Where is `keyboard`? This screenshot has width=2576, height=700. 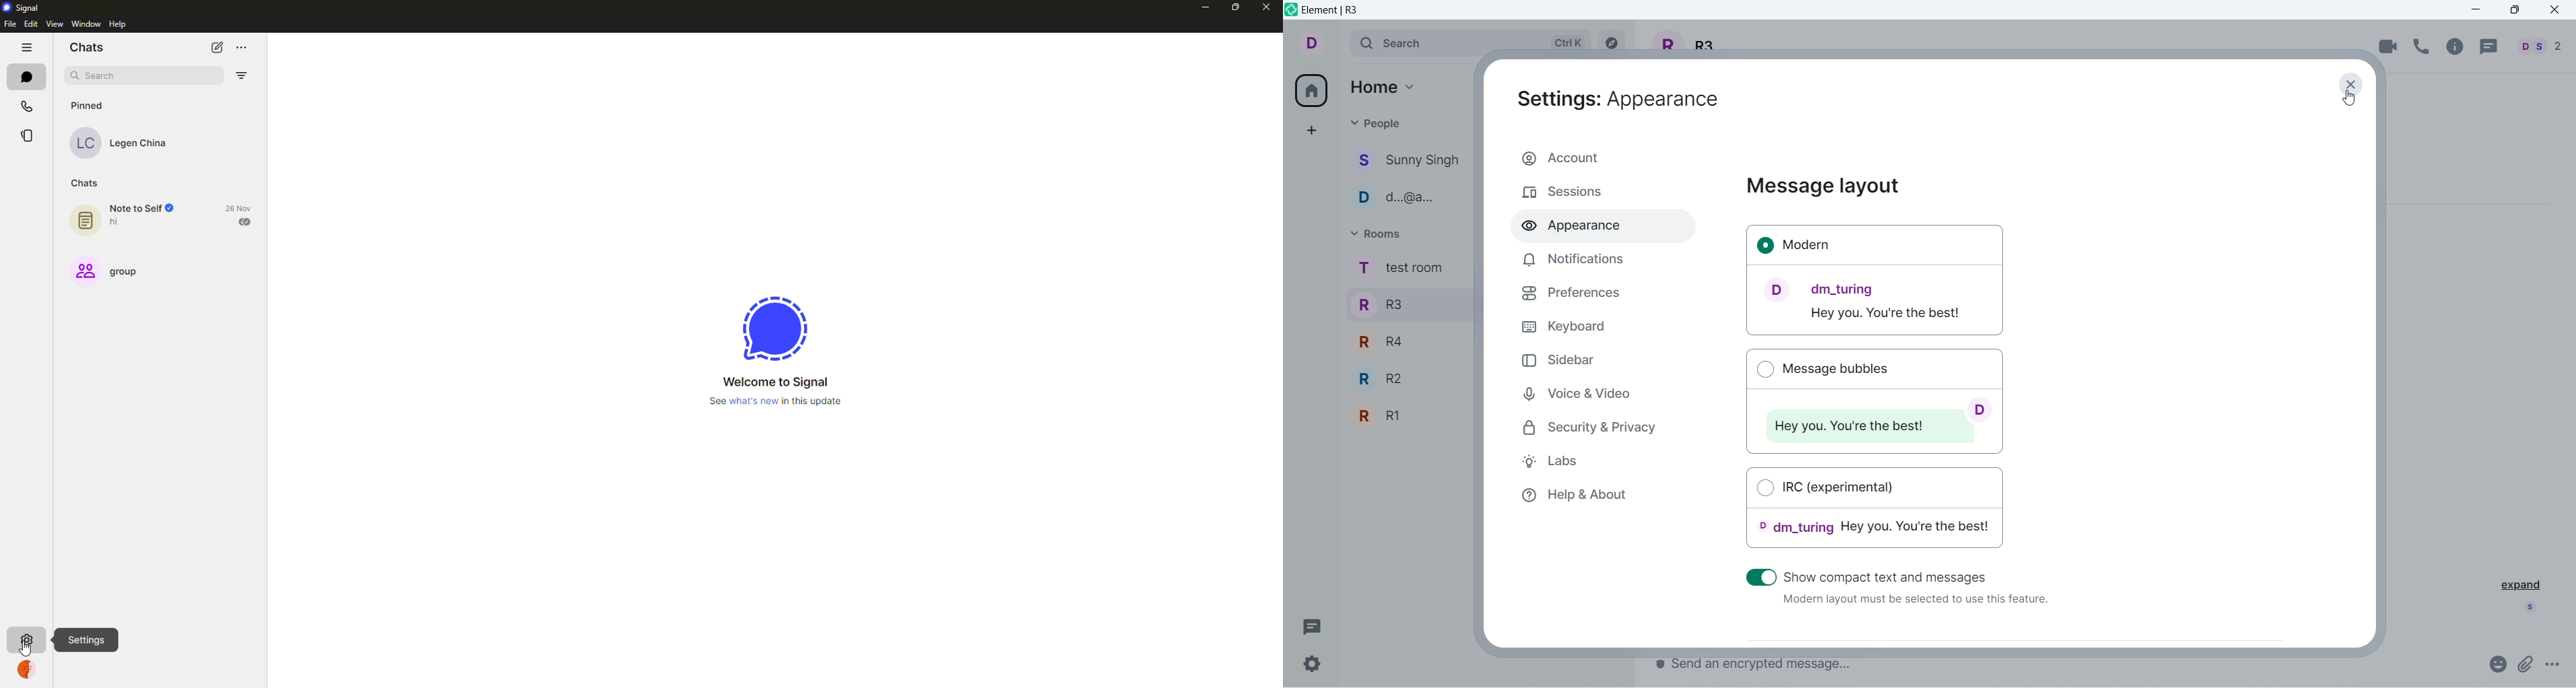
keyboard is located at coordinates (1562, 325).